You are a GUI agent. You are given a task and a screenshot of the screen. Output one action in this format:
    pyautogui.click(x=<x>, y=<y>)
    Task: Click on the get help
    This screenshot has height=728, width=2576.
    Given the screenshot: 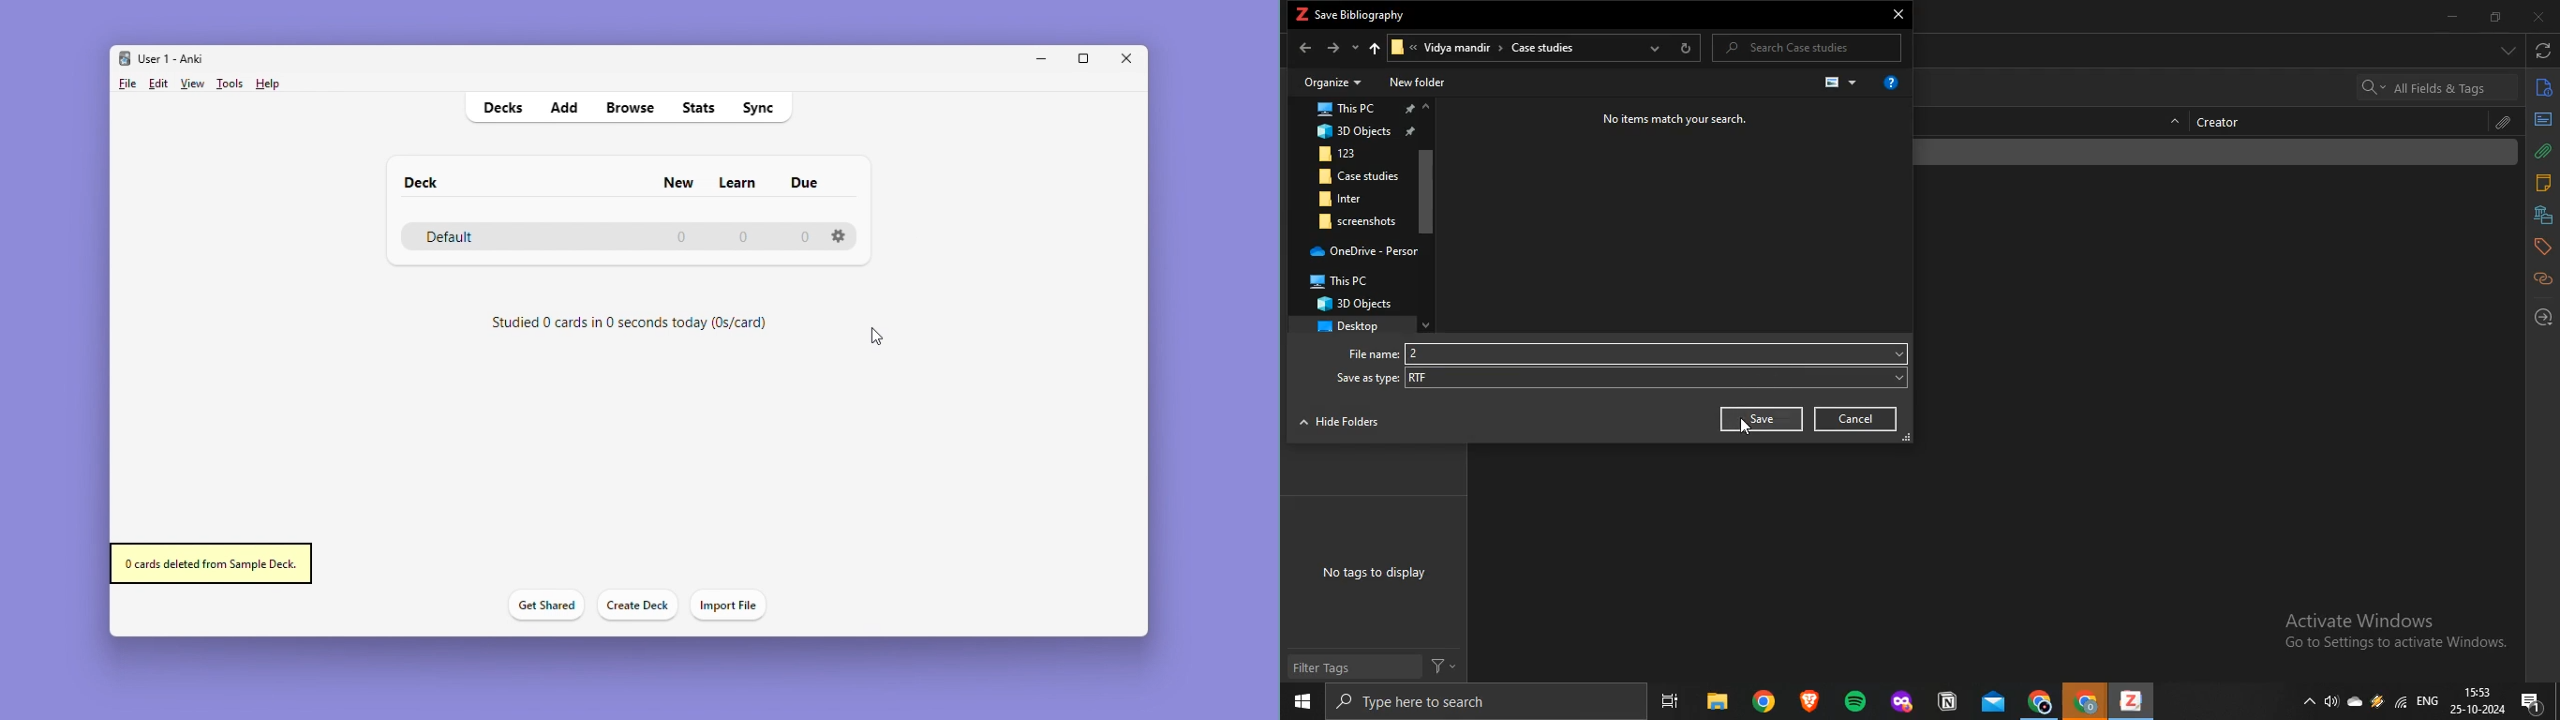 What is the action you would take?
    pyautogui.click(x=1893, y=82)
    